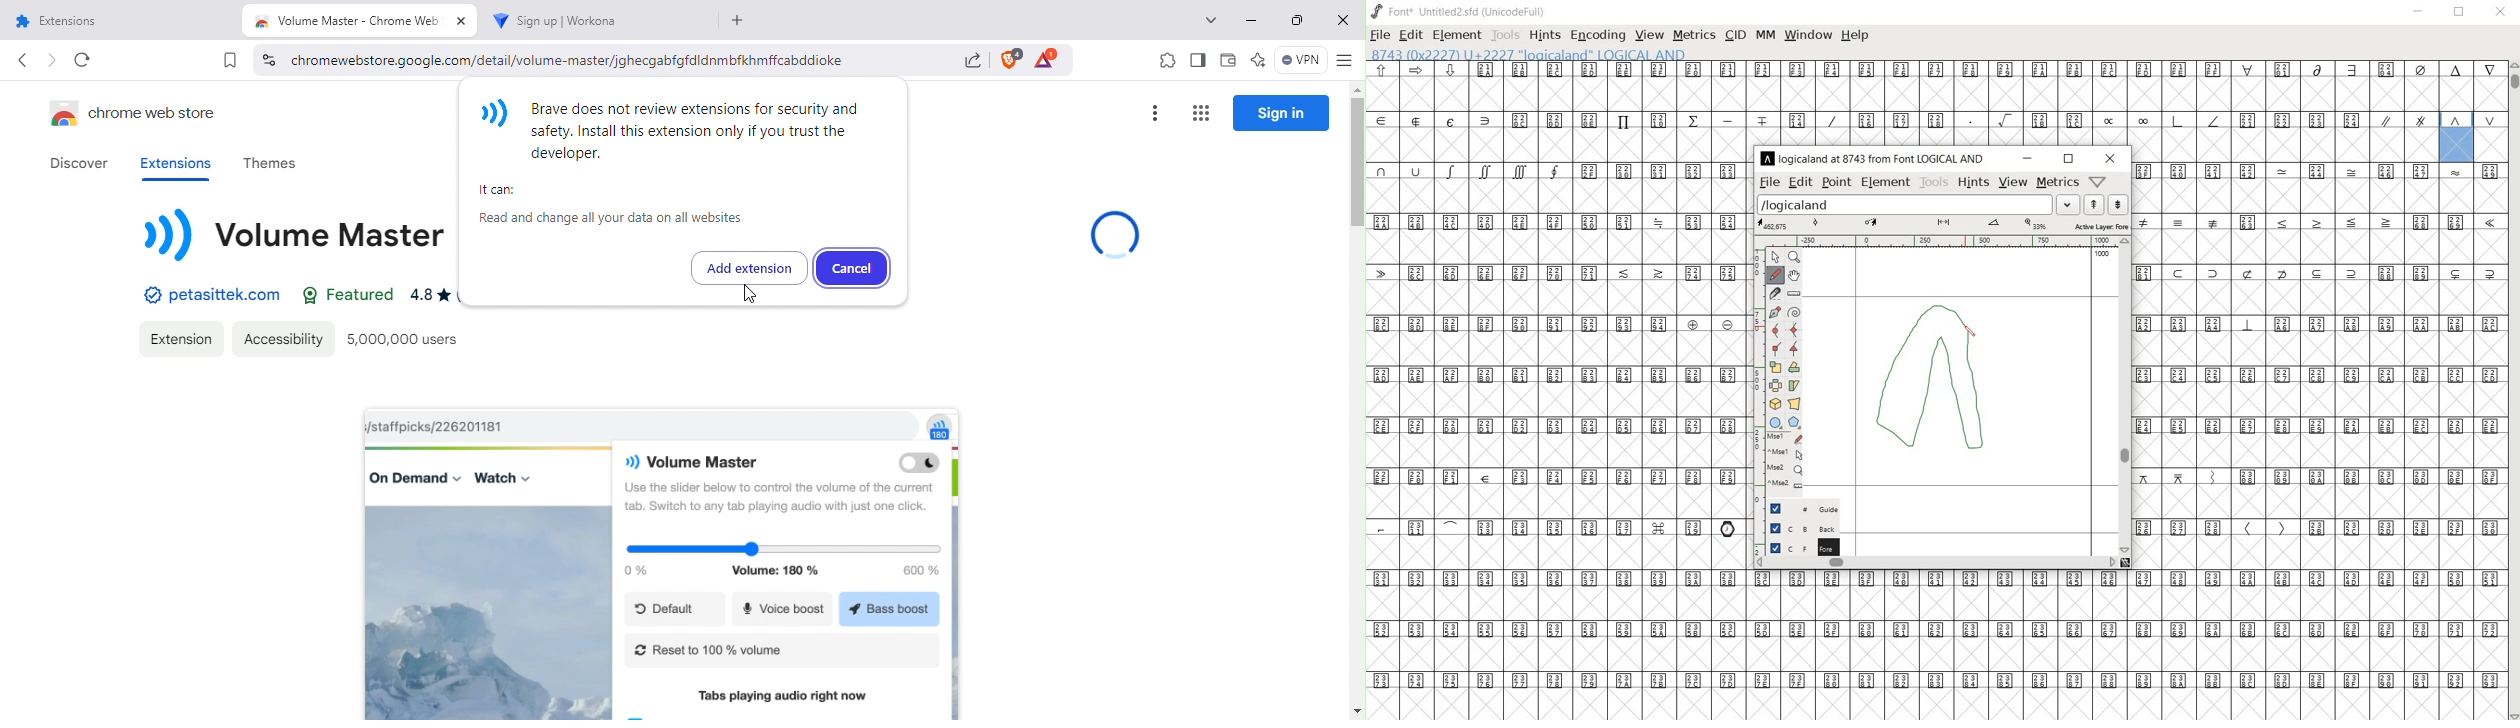  What do you see at coordinates (1380, 37) in the screenshot?
I see `file` at bounding box center [1380, 37].